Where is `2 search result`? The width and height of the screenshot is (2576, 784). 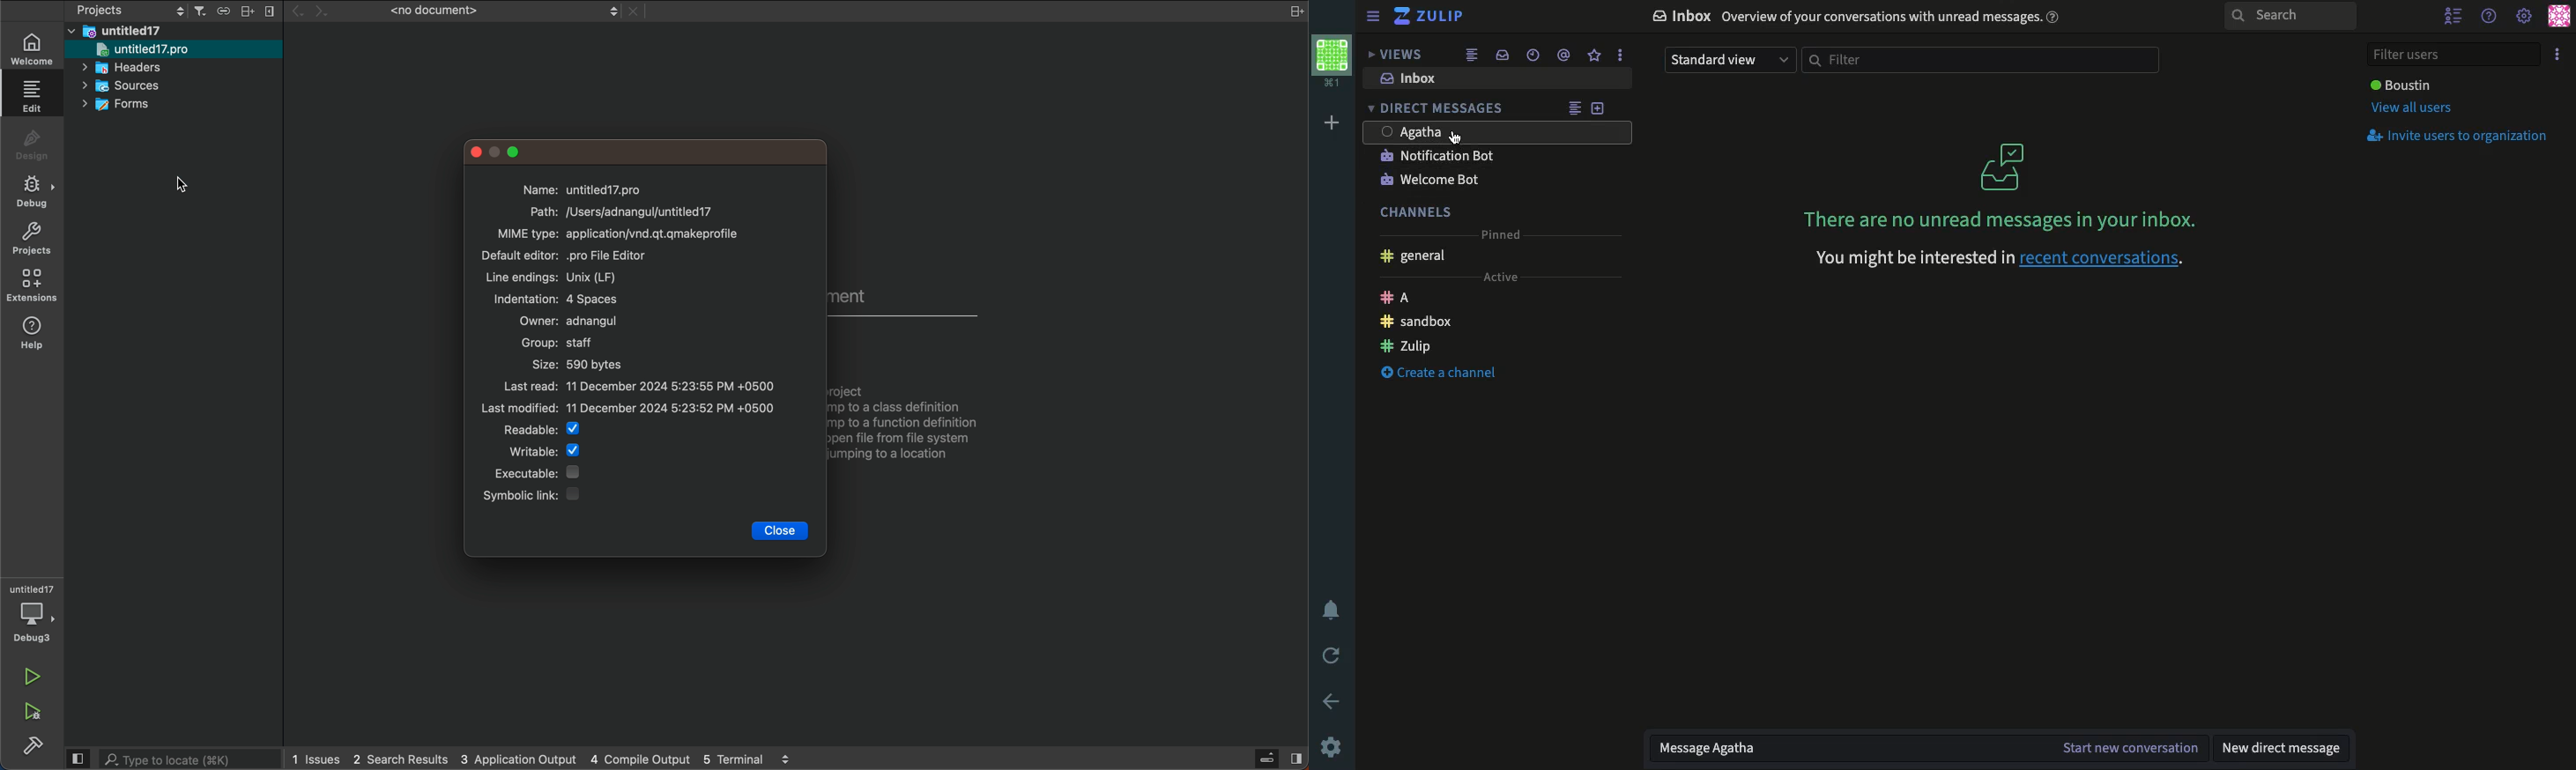 2 search result is located at coordinates (403, 759).